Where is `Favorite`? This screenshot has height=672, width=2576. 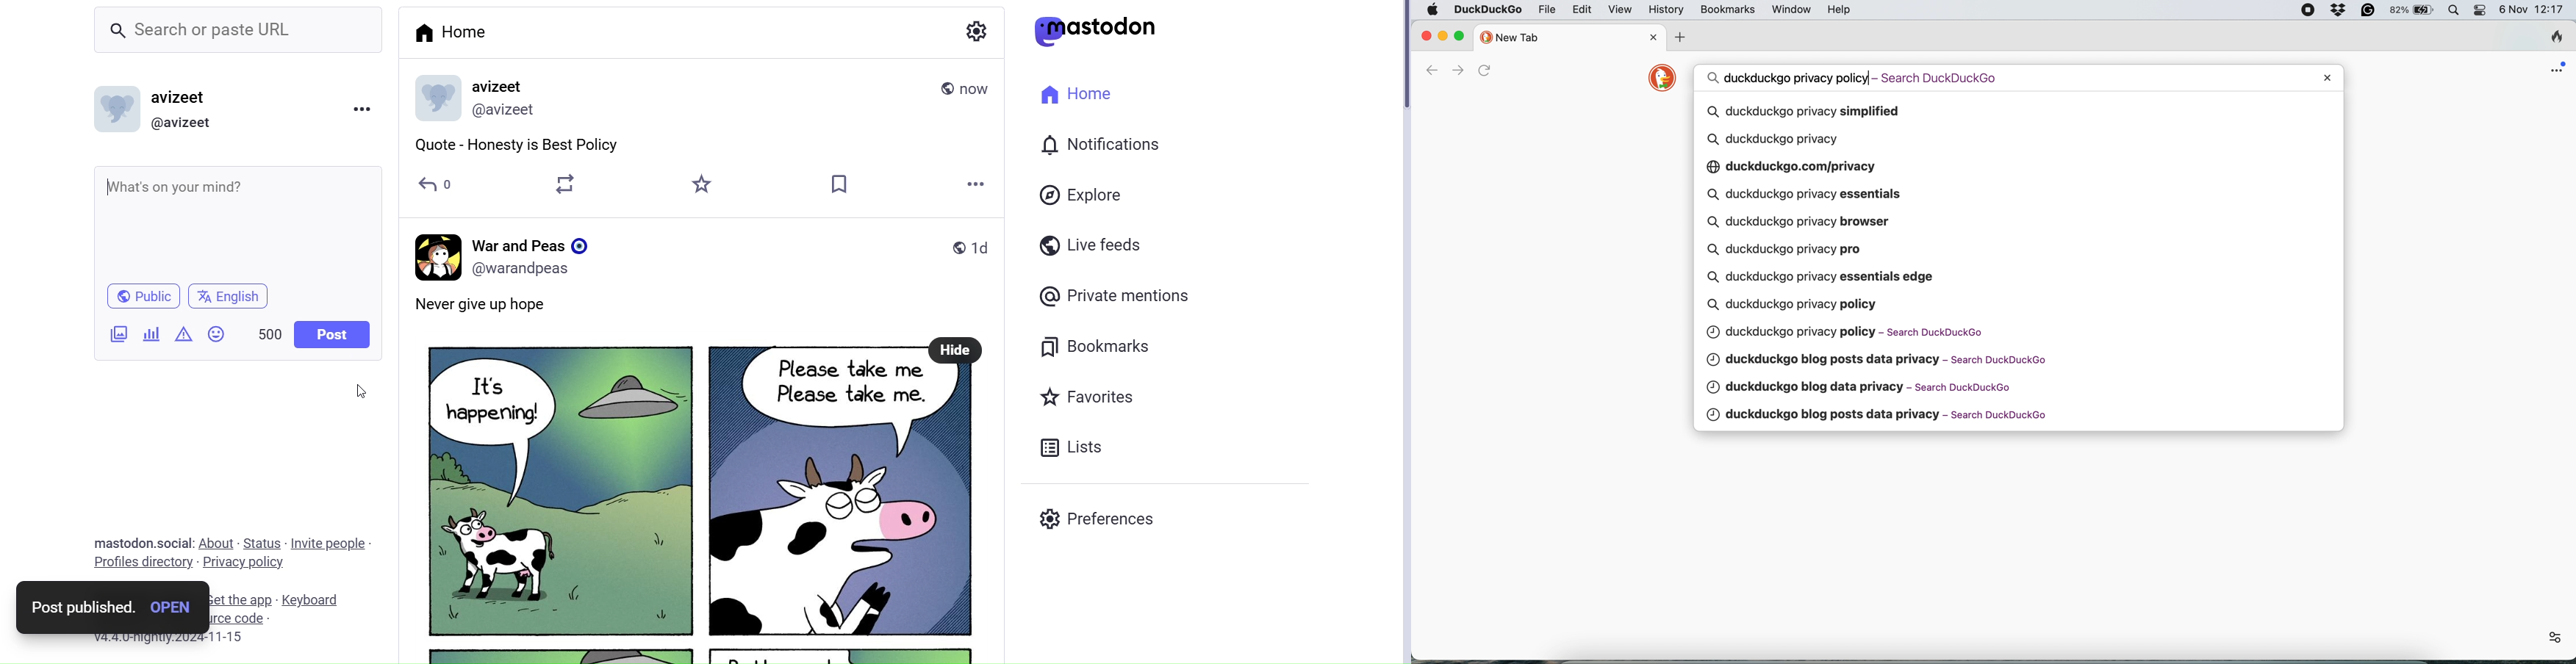 Favorite is located at coordinates (704, 184).